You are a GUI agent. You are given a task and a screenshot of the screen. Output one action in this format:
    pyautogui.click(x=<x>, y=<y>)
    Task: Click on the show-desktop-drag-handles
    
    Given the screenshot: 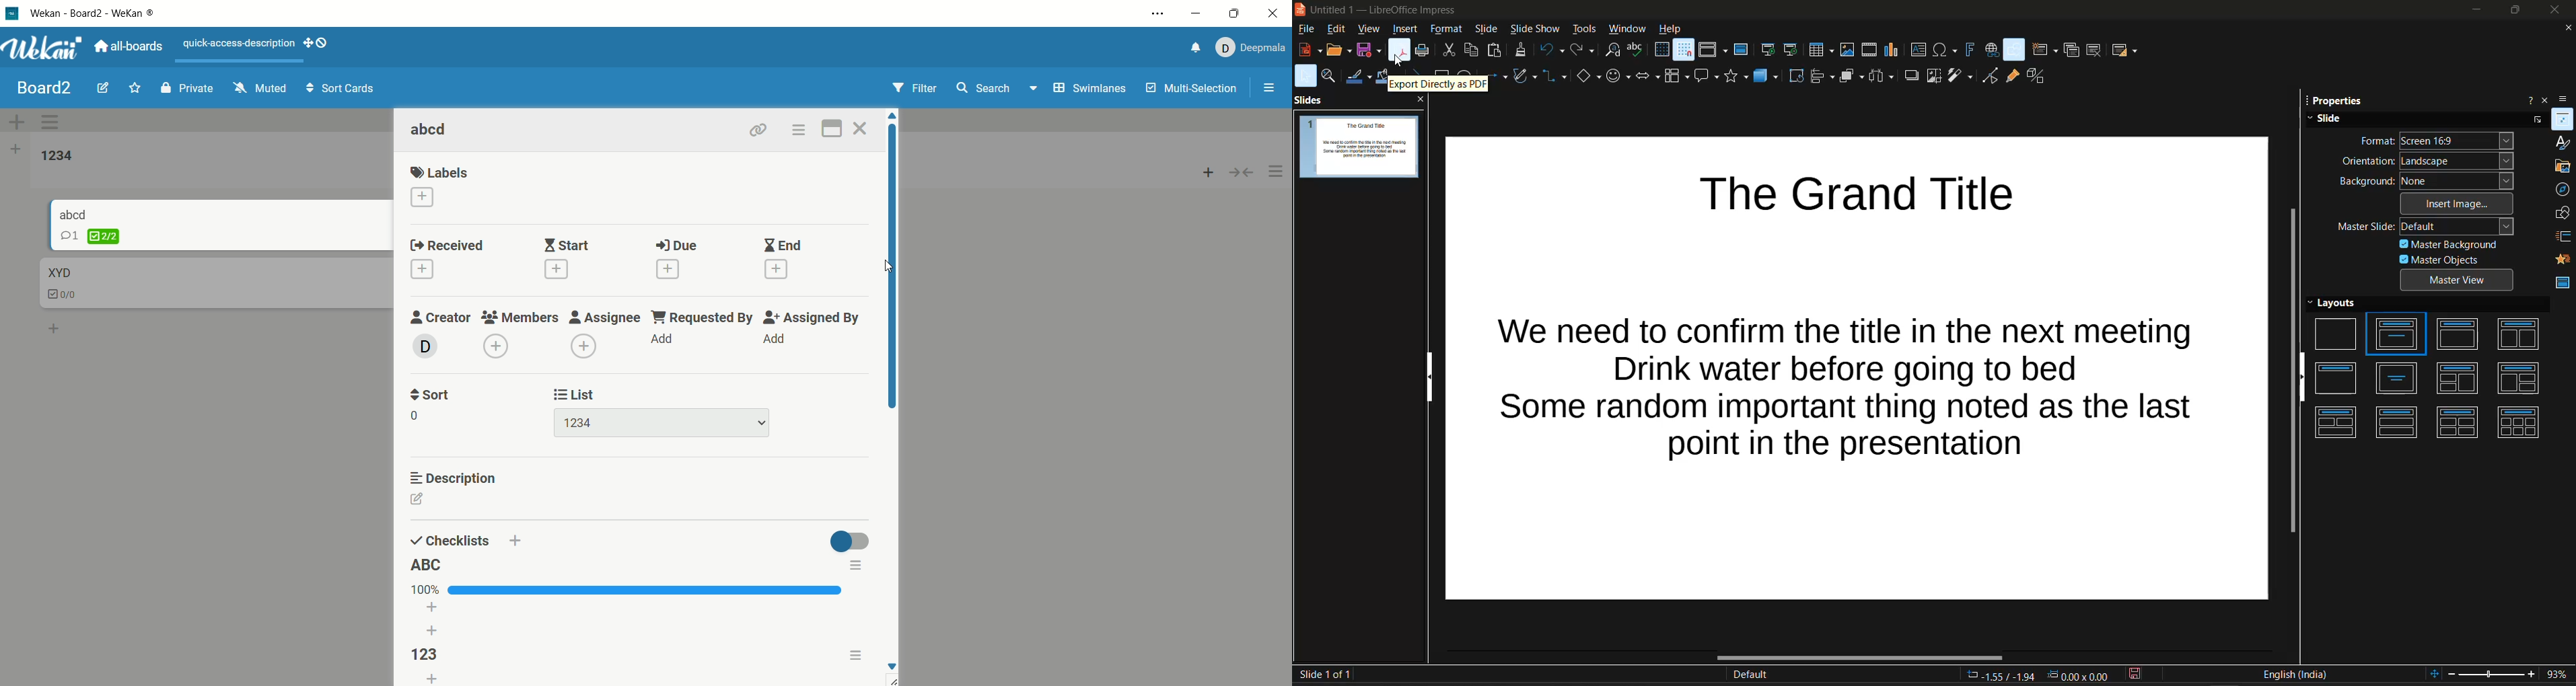 What is the action you would take?
    pyautogui.click(x=320, y=45)
    